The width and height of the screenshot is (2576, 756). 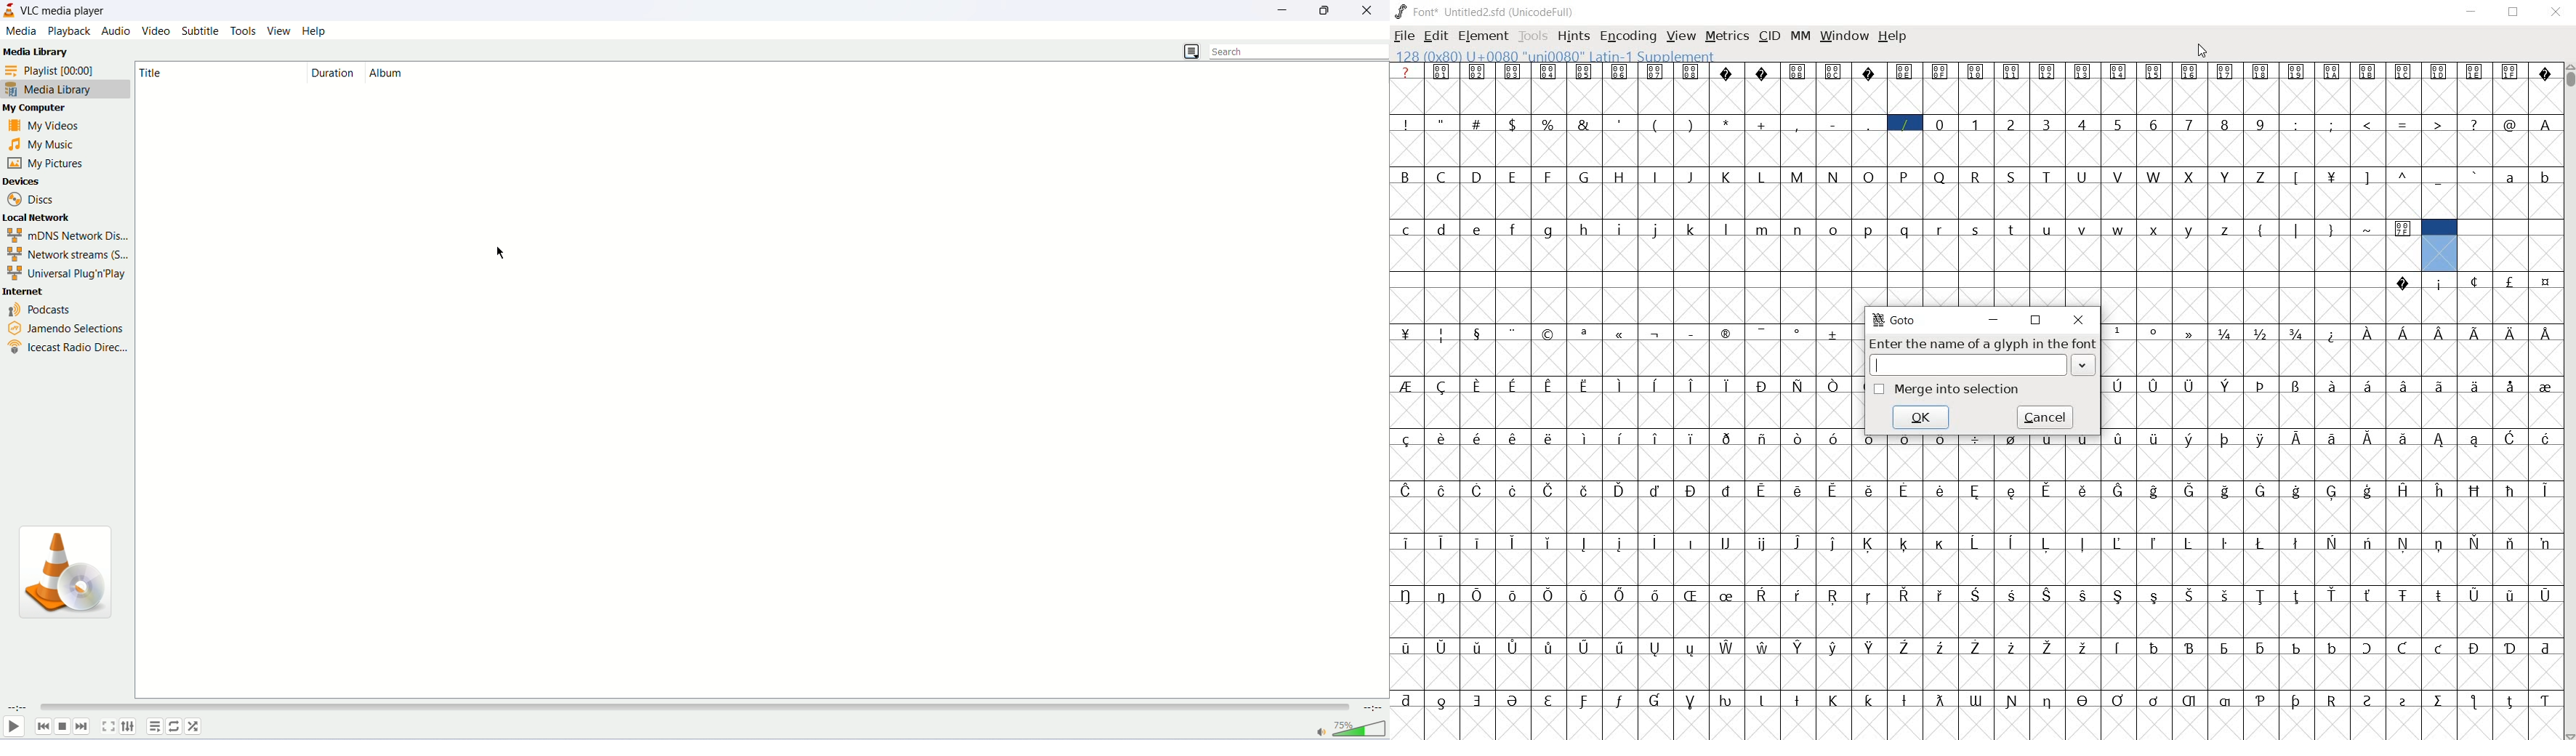 What do you see at coordinates (2048, 594) in the screenshot?
I see `Symbol` at bounding box center [2048, 594].